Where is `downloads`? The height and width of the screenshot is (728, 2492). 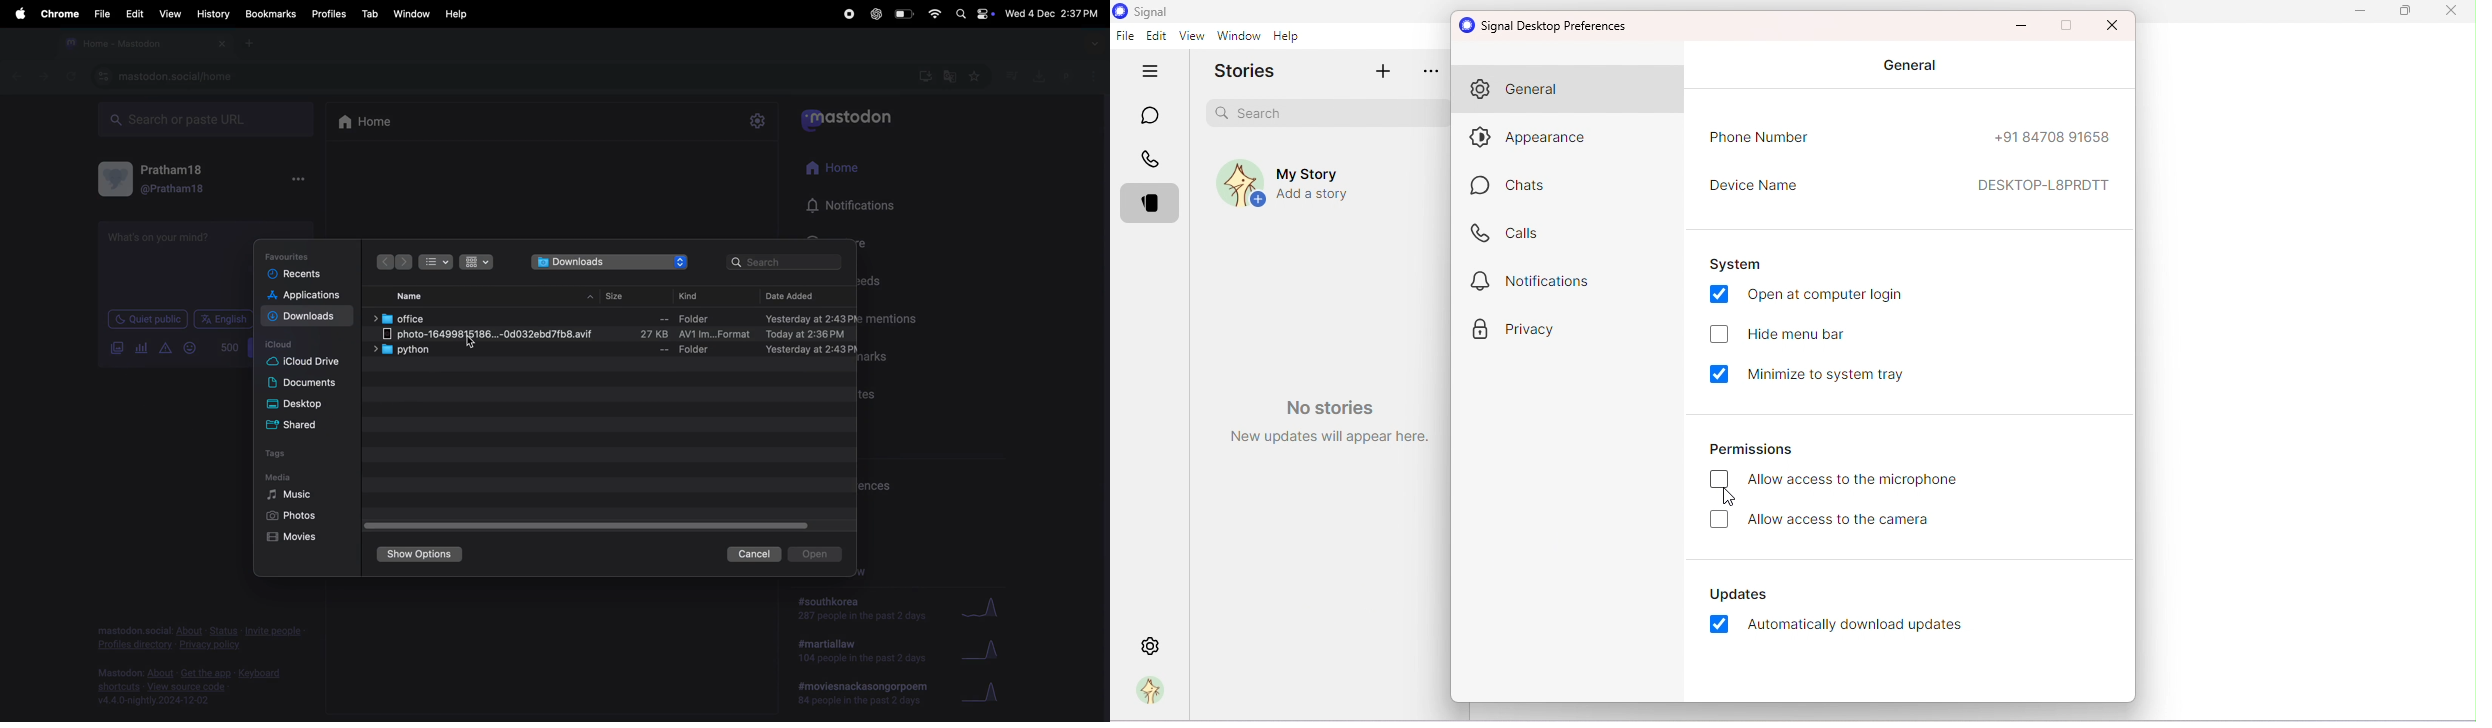 downloads is located at coordinates (305, 317).